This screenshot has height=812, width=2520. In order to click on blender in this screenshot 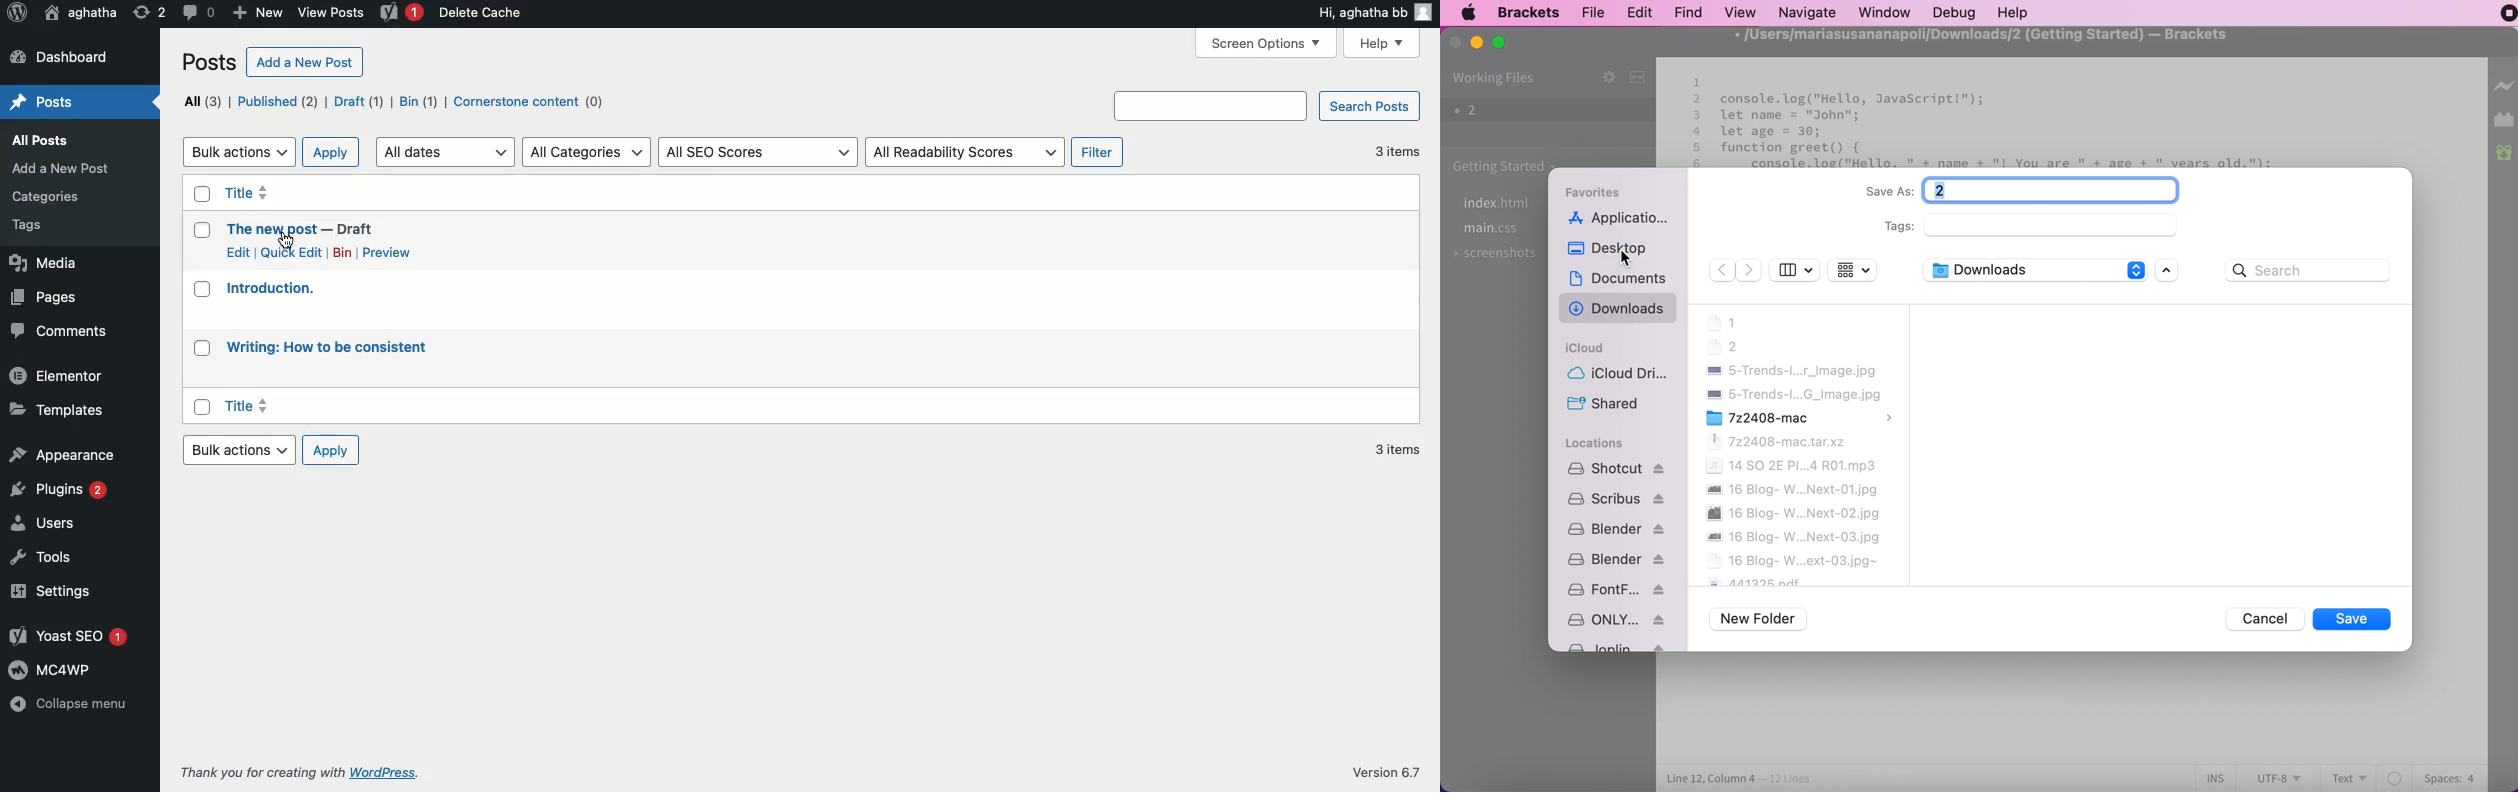, I will do `click(1616, 560)`.